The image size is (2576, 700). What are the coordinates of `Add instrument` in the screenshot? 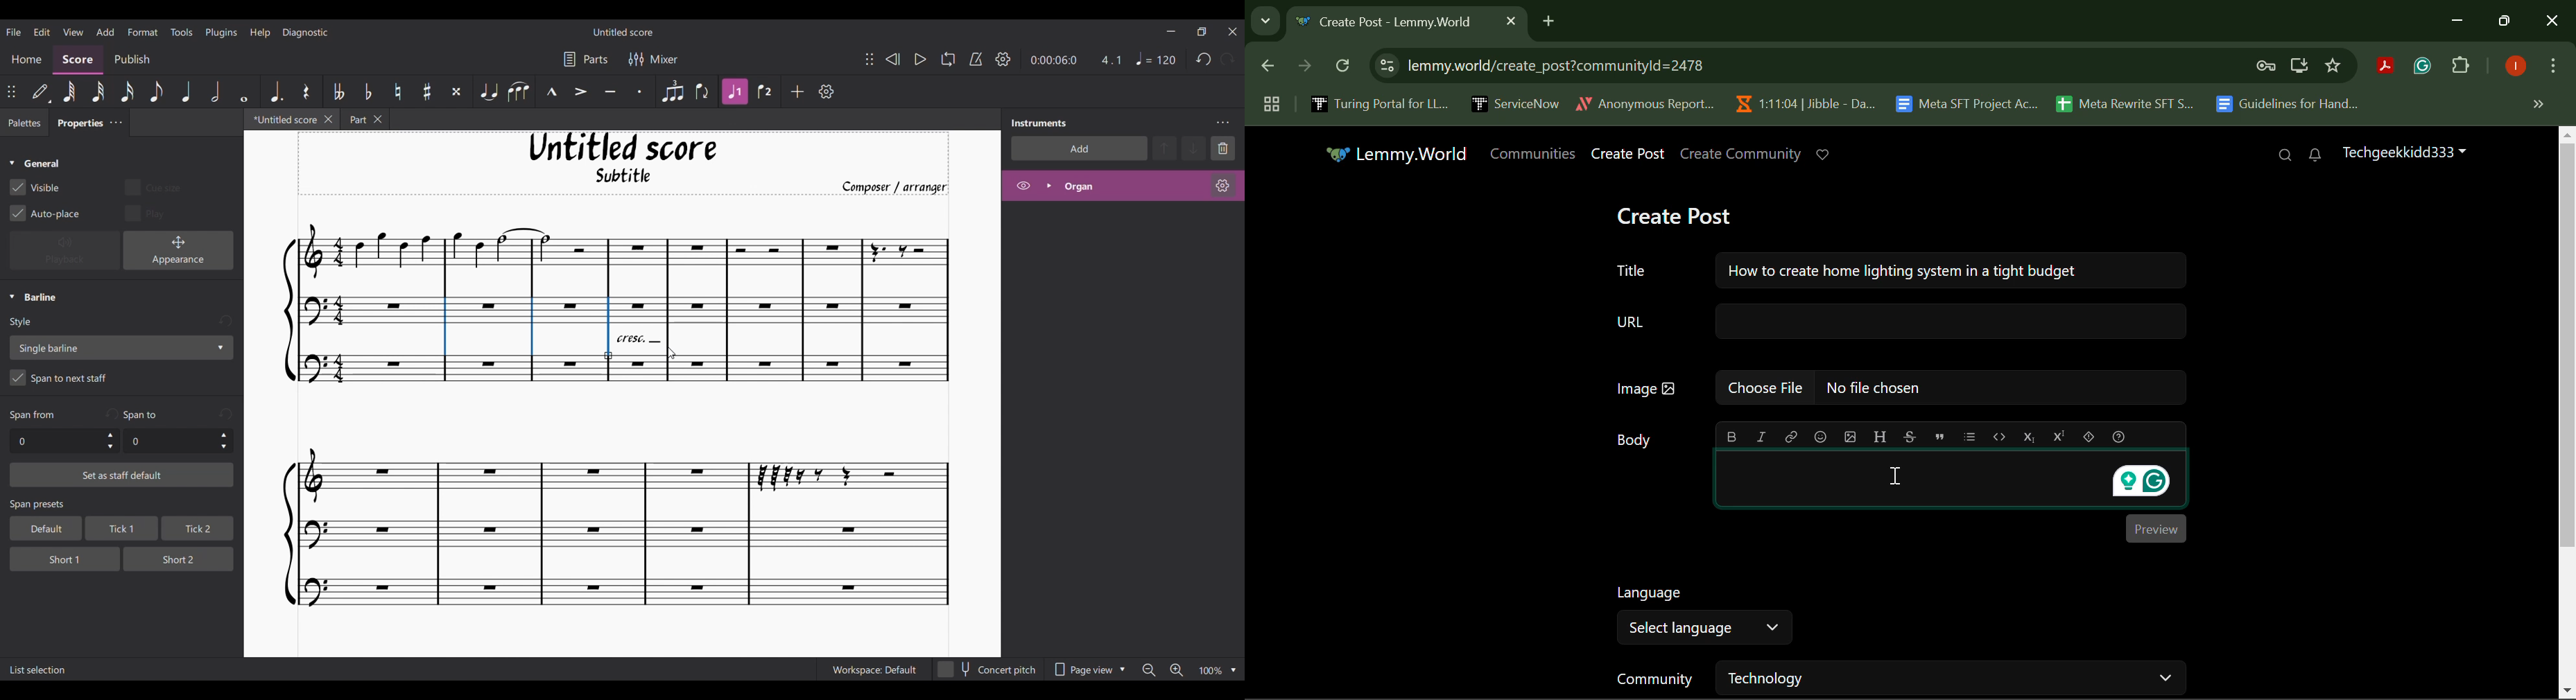 It's located at (1080, 148).